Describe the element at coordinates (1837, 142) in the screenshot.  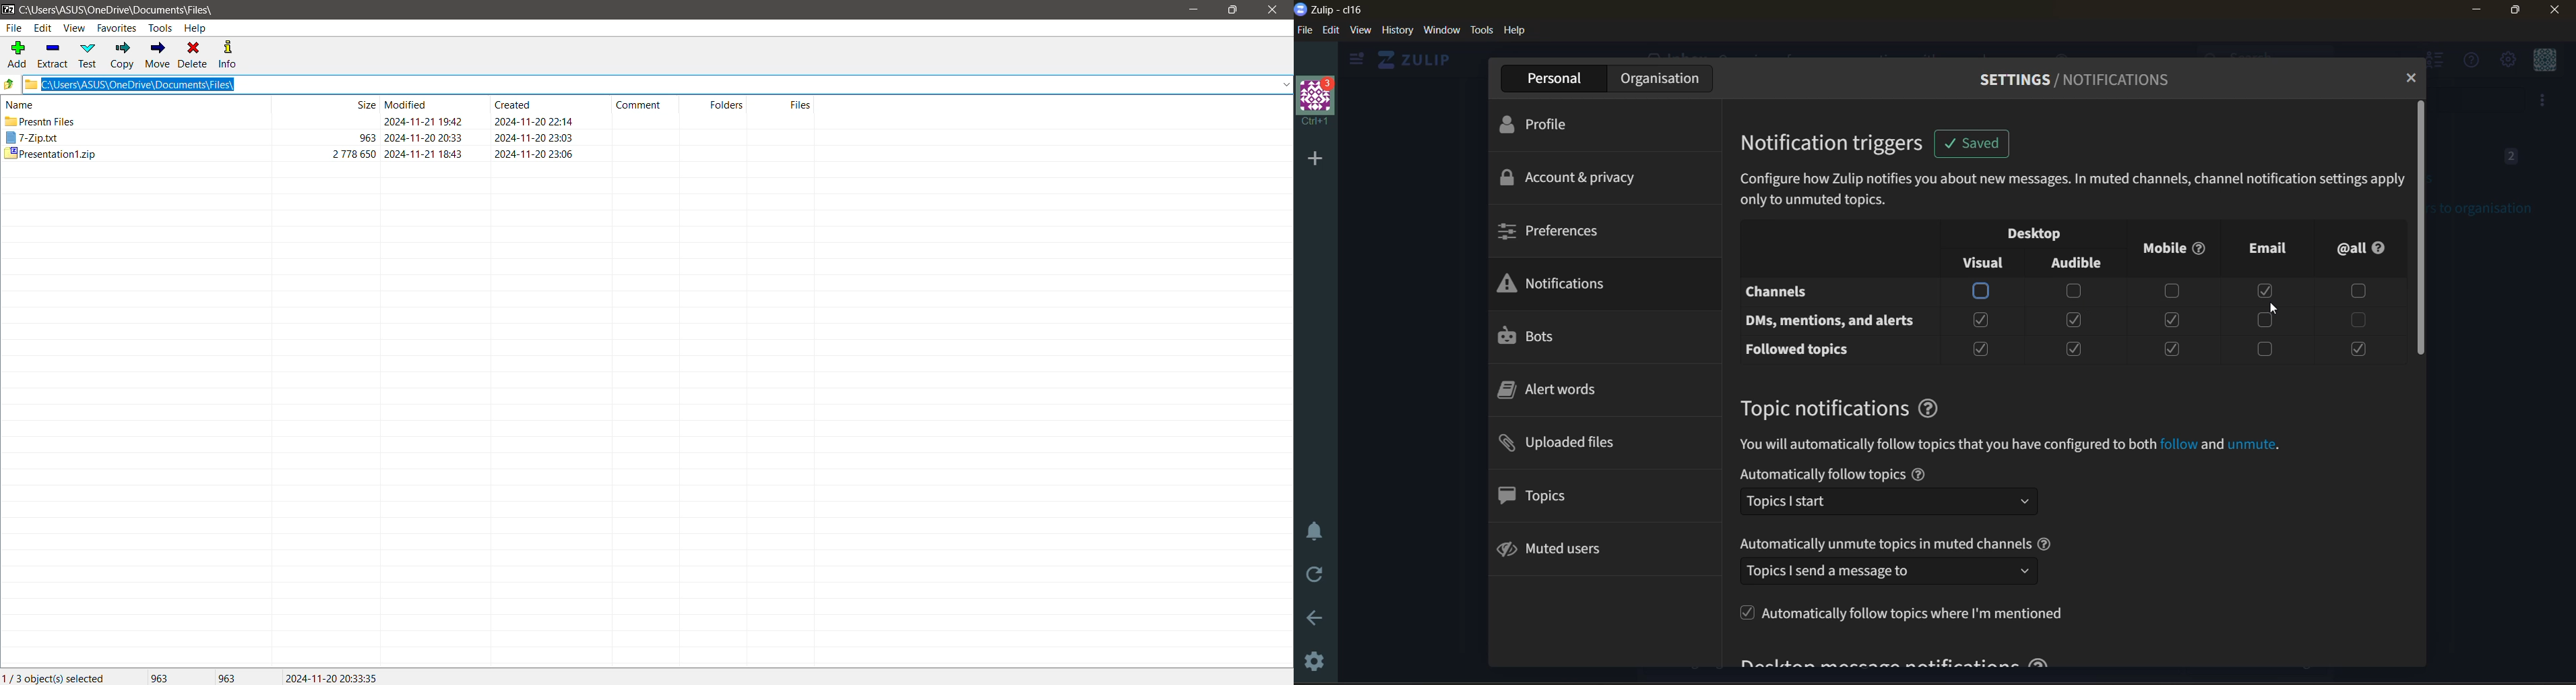
I see `notifications triggers` at that location.